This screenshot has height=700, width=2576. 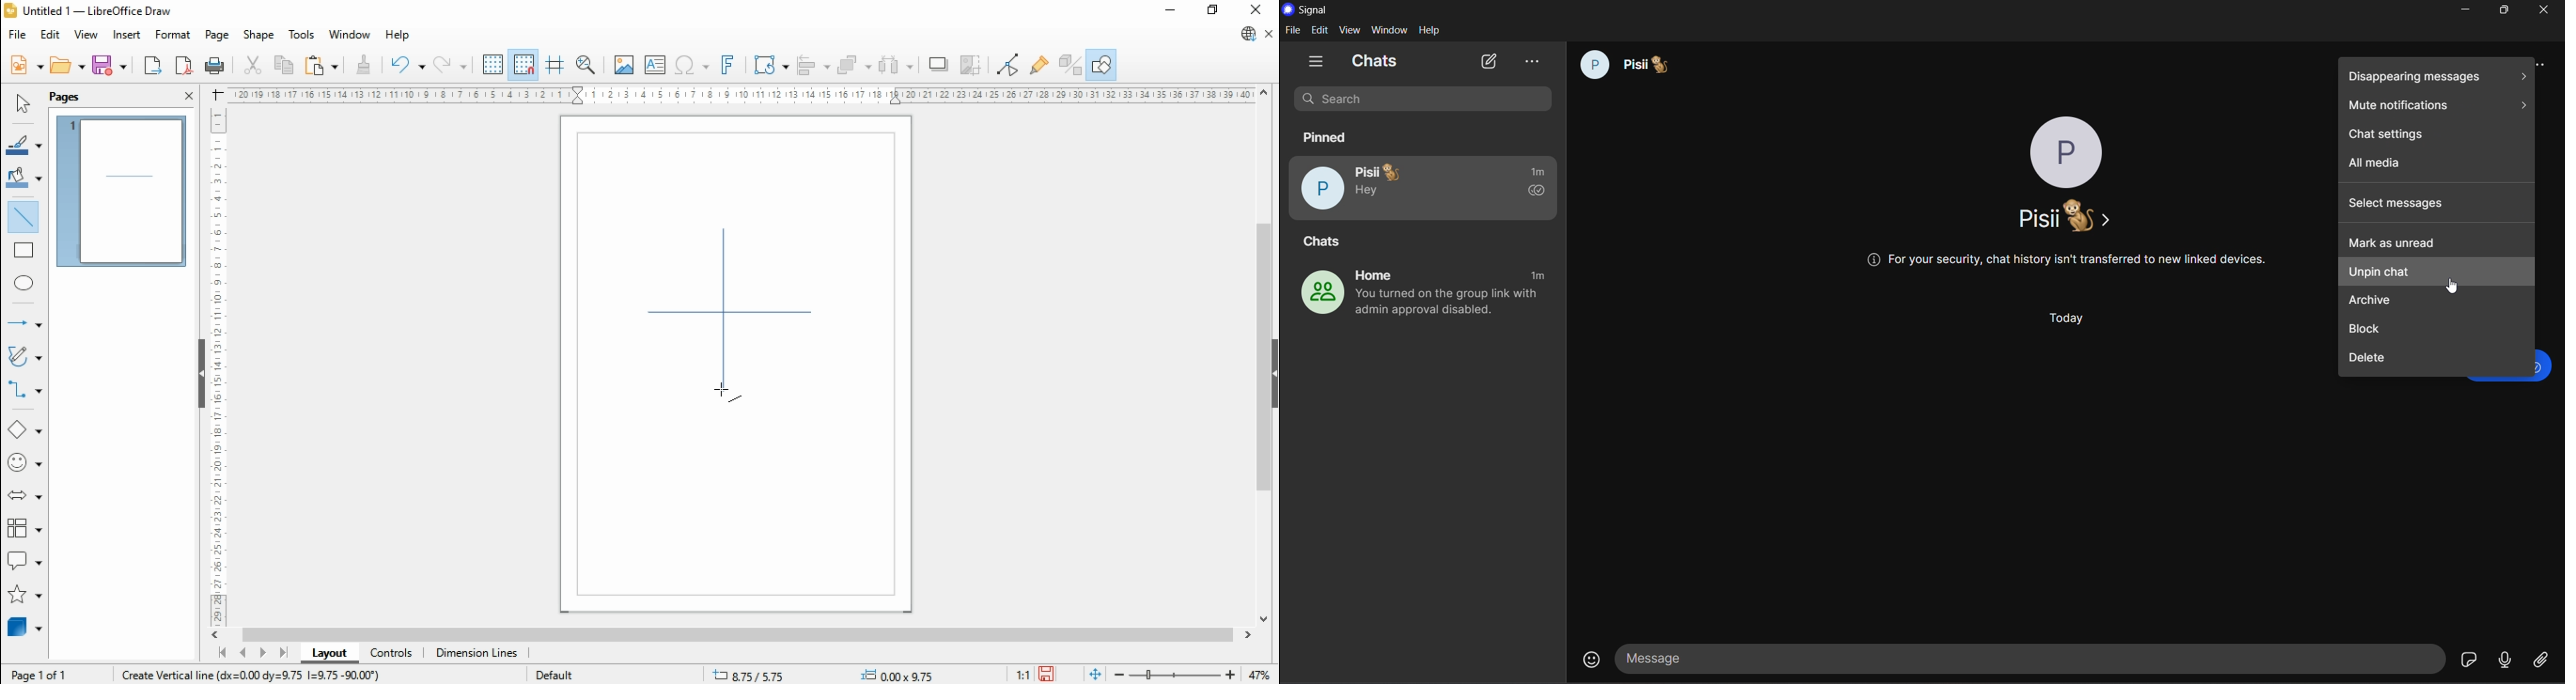 I want to click on lines and arrows, so click(x=22, y=323).